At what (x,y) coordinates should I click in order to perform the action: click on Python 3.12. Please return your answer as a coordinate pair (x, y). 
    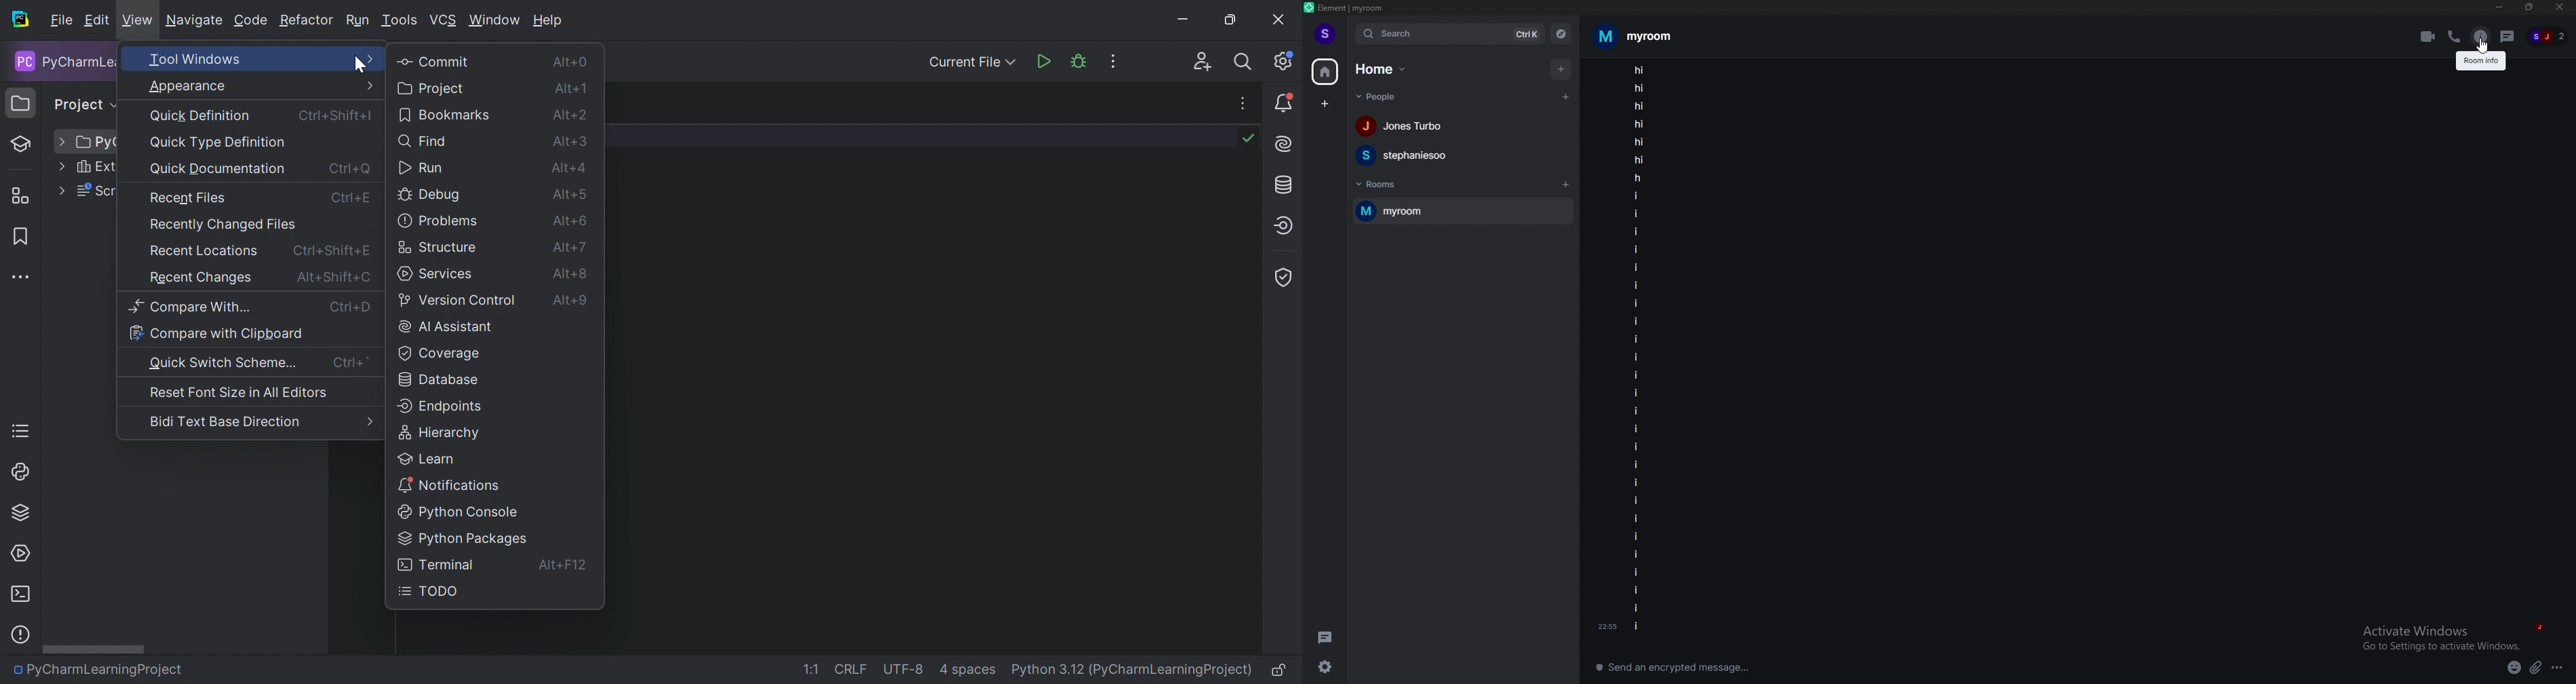
    Looking at the image, I should click on (1045, 670).